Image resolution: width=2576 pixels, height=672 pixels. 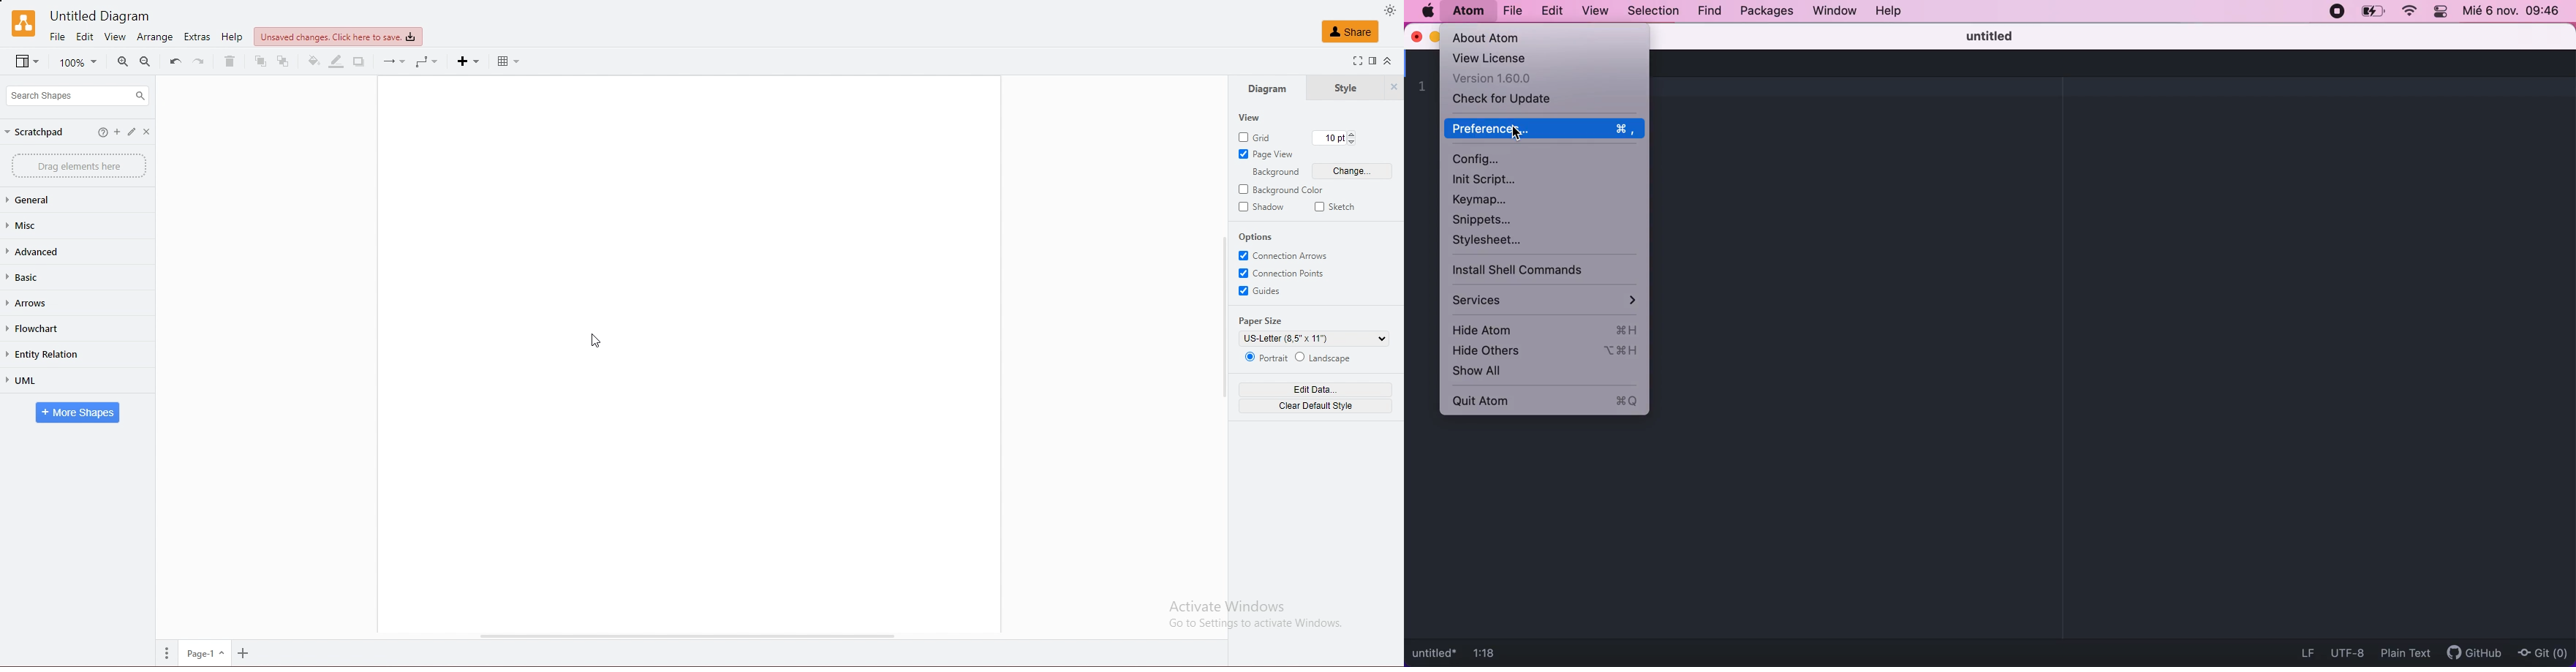 What do you see at coordinates (121, 61) in the screenshot?
I see `zoom in` at bounding box center [121, 61].